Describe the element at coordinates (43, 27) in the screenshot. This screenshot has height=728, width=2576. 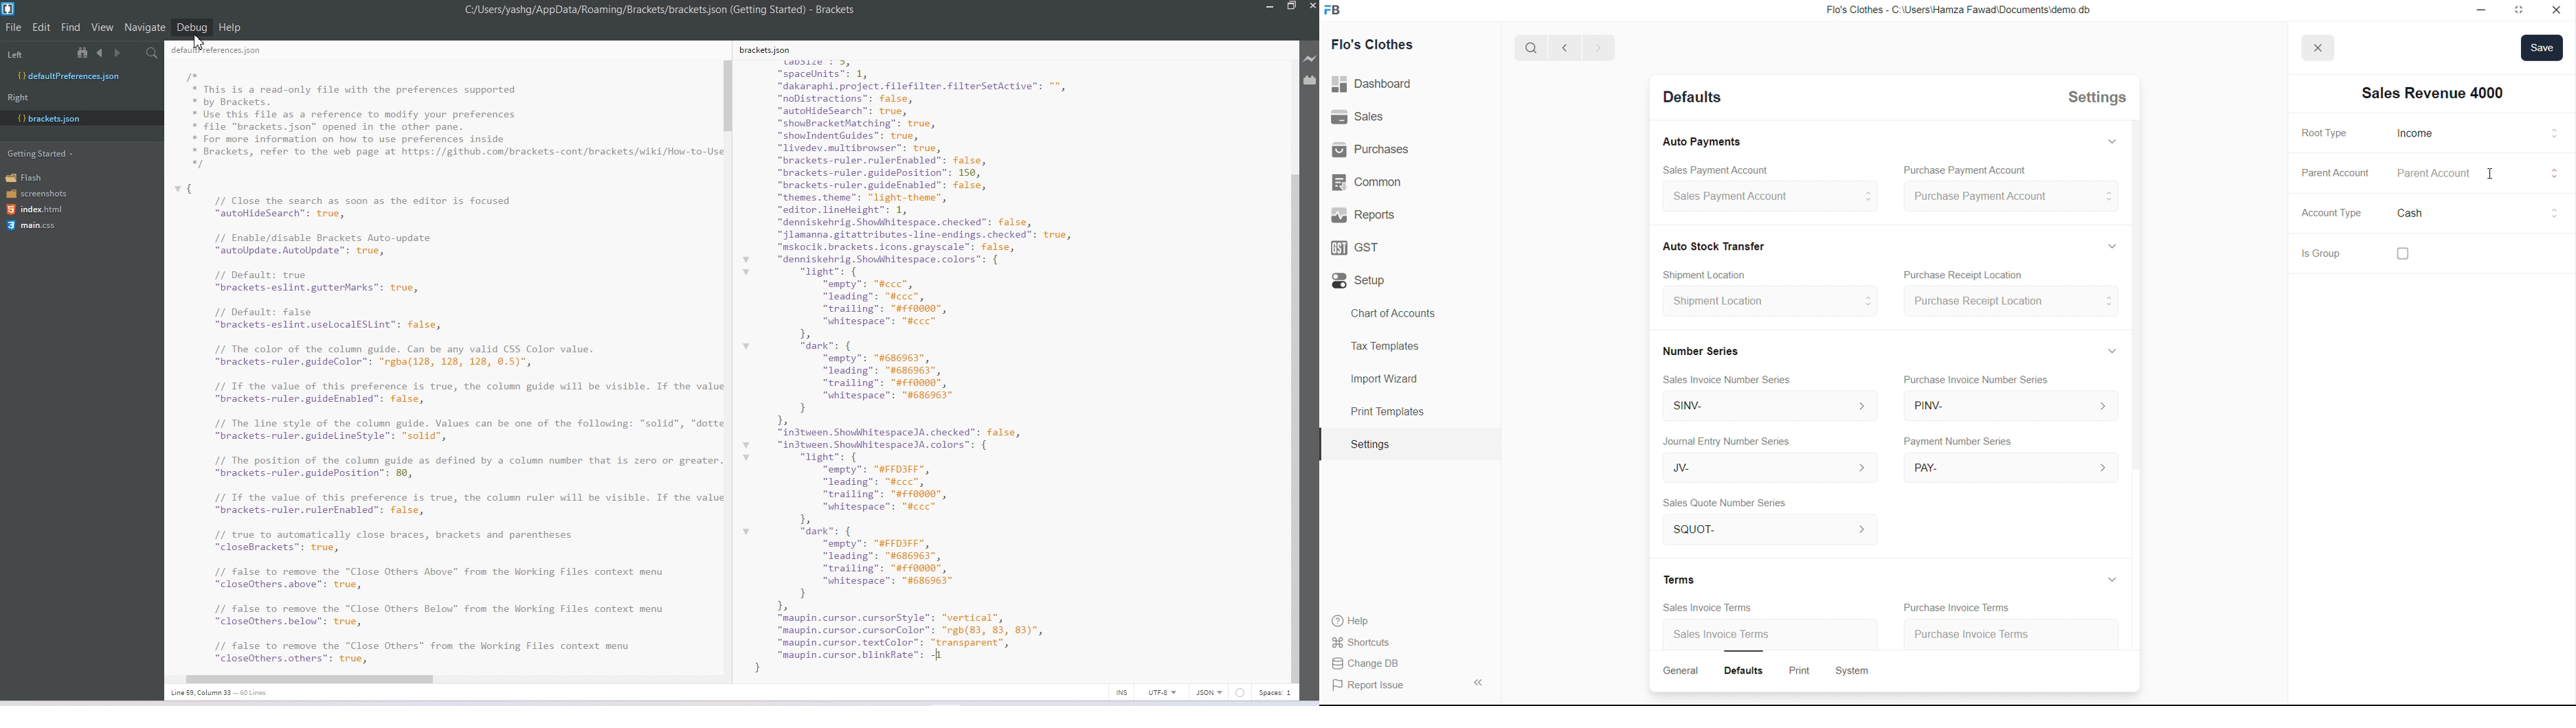
I see `Edit` at that location.